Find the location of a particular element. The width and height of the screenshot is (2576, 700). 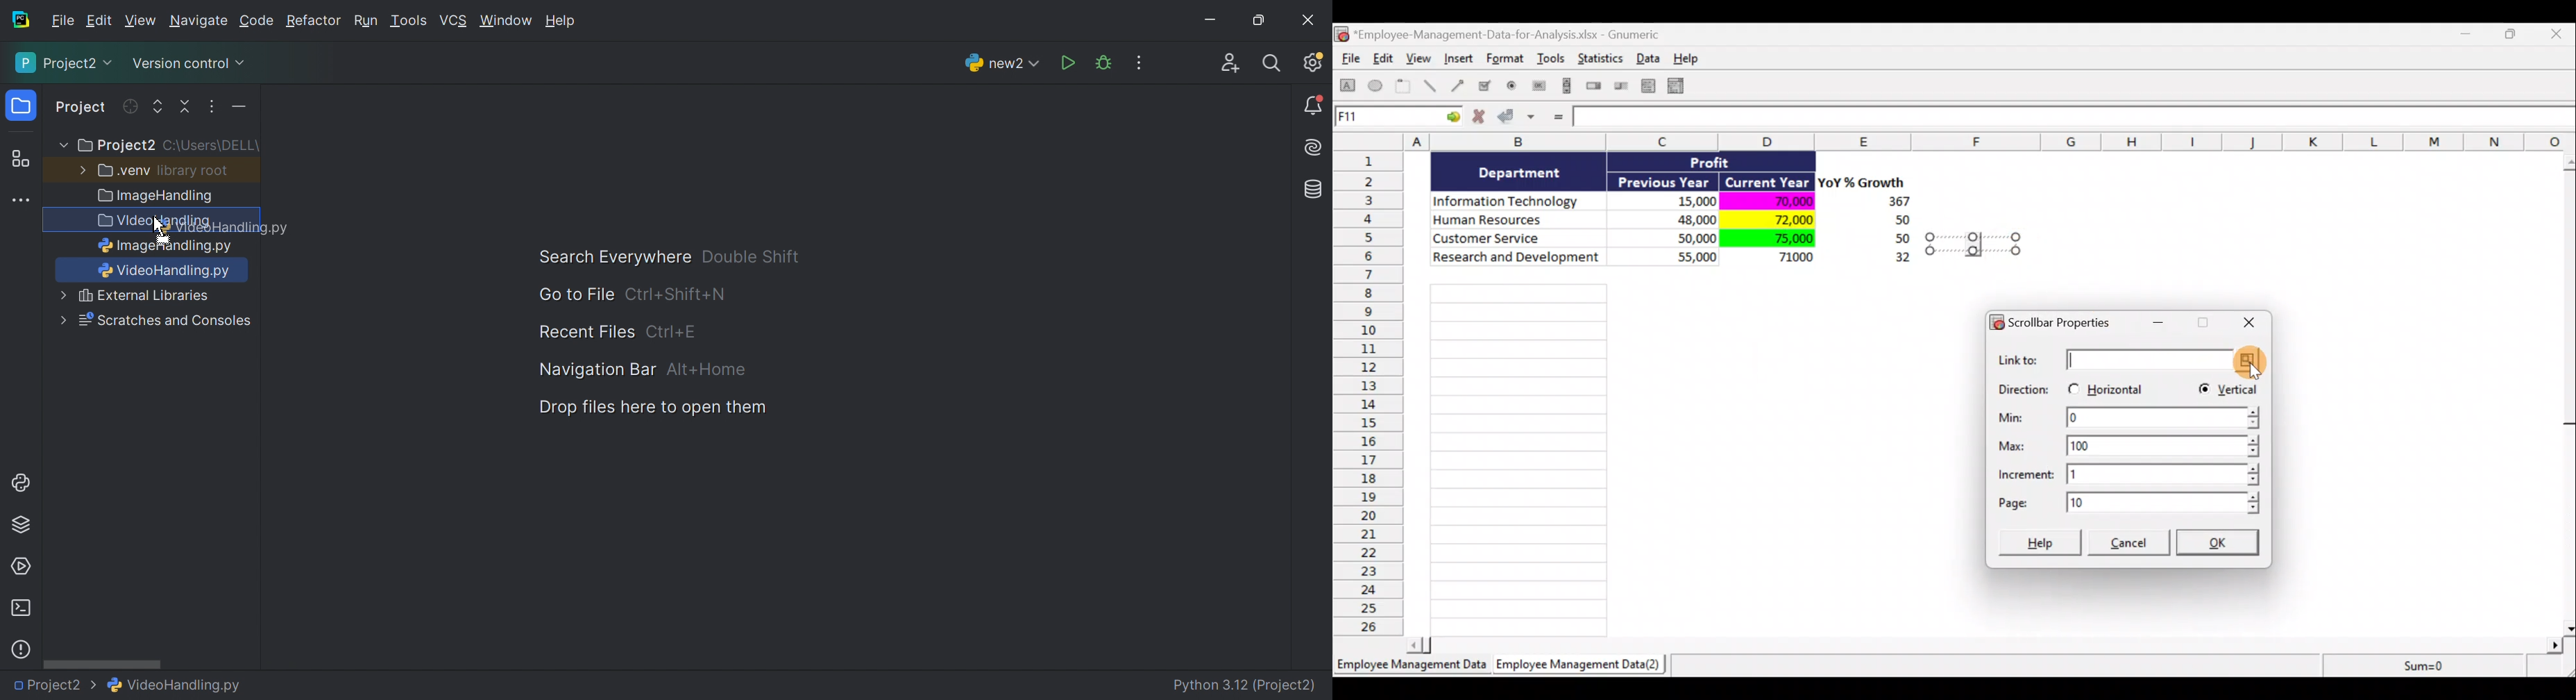

resize handle is located at coordinates (1973, 243).